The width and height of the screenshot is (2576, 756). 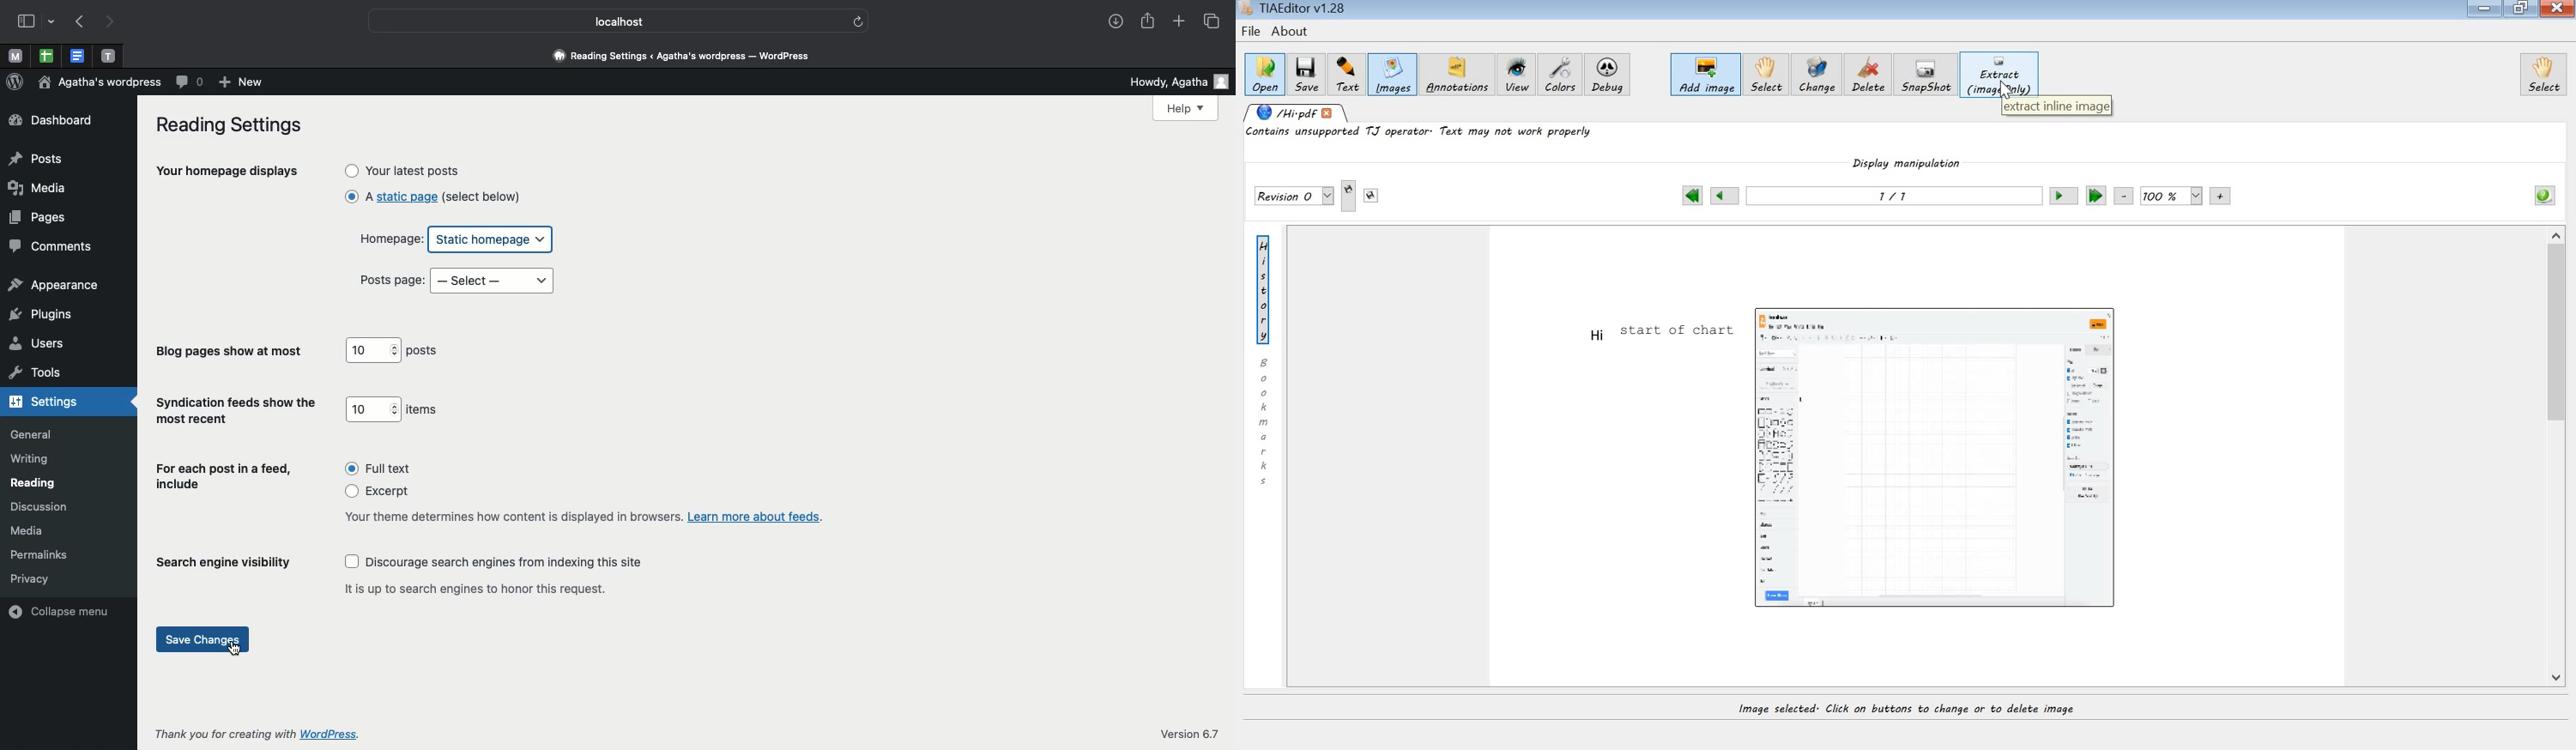 What do you see at coordinates (1111, 19) in the screenshot?
I see `Download` at bounding box center [1111, 19].